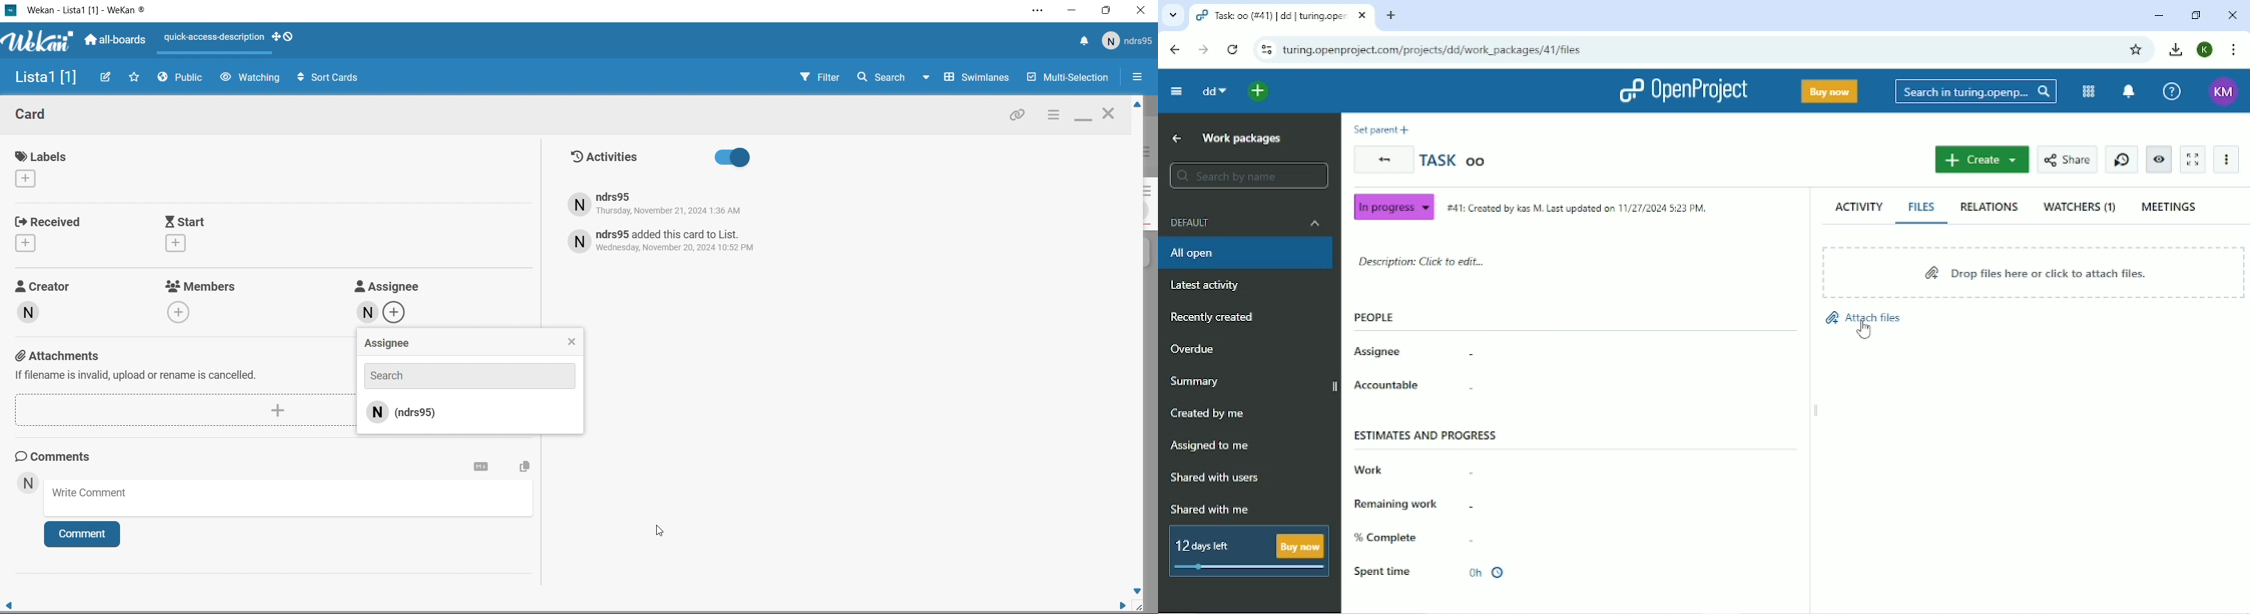  I want to click on Watching, so click(250, 78).